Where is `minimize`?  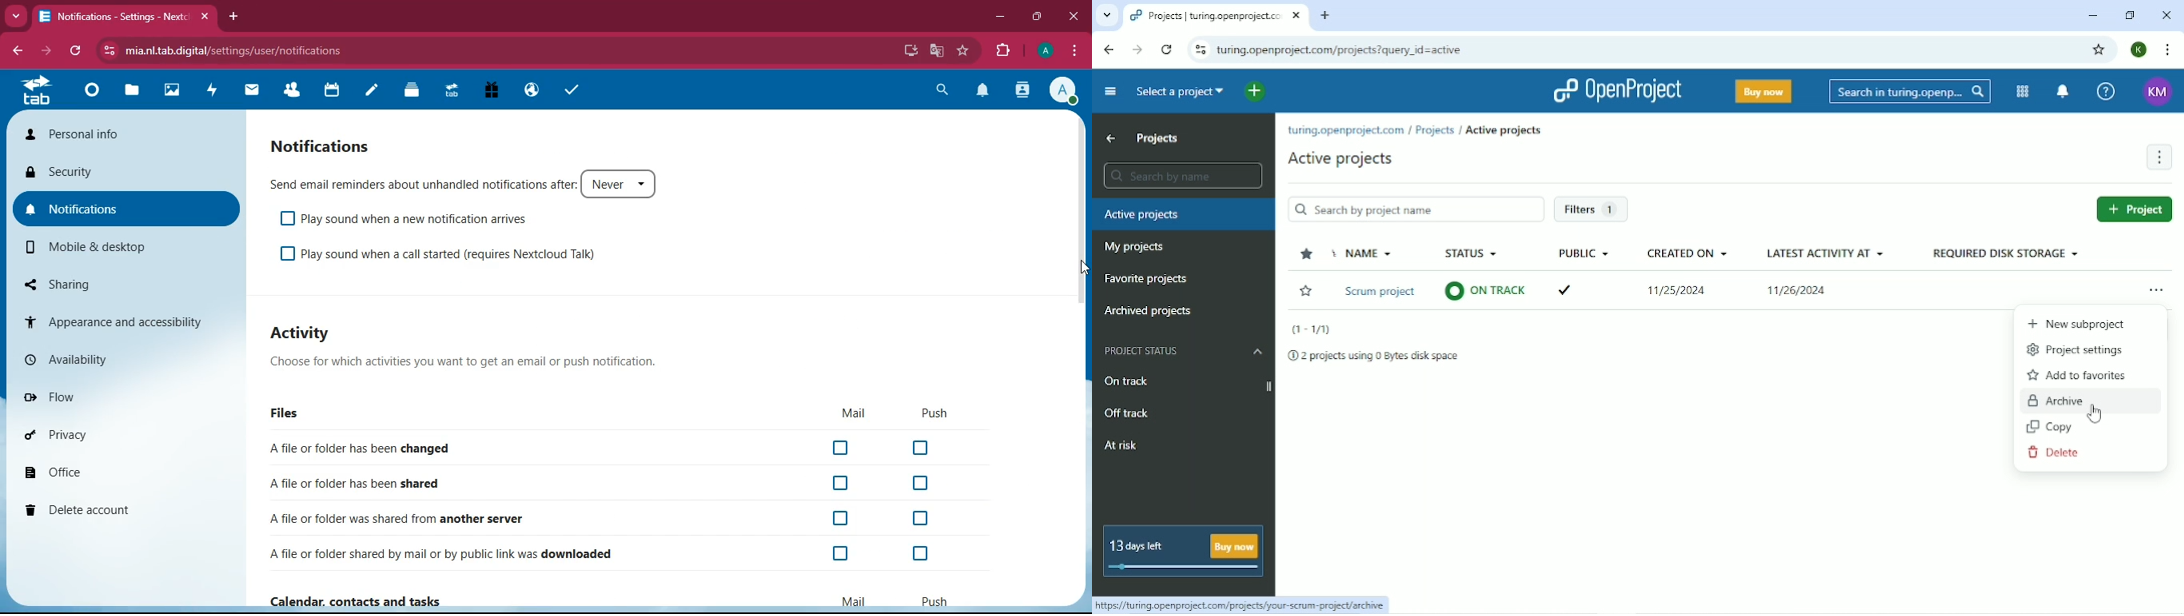 minimize is located at coordinates (1000, 18).